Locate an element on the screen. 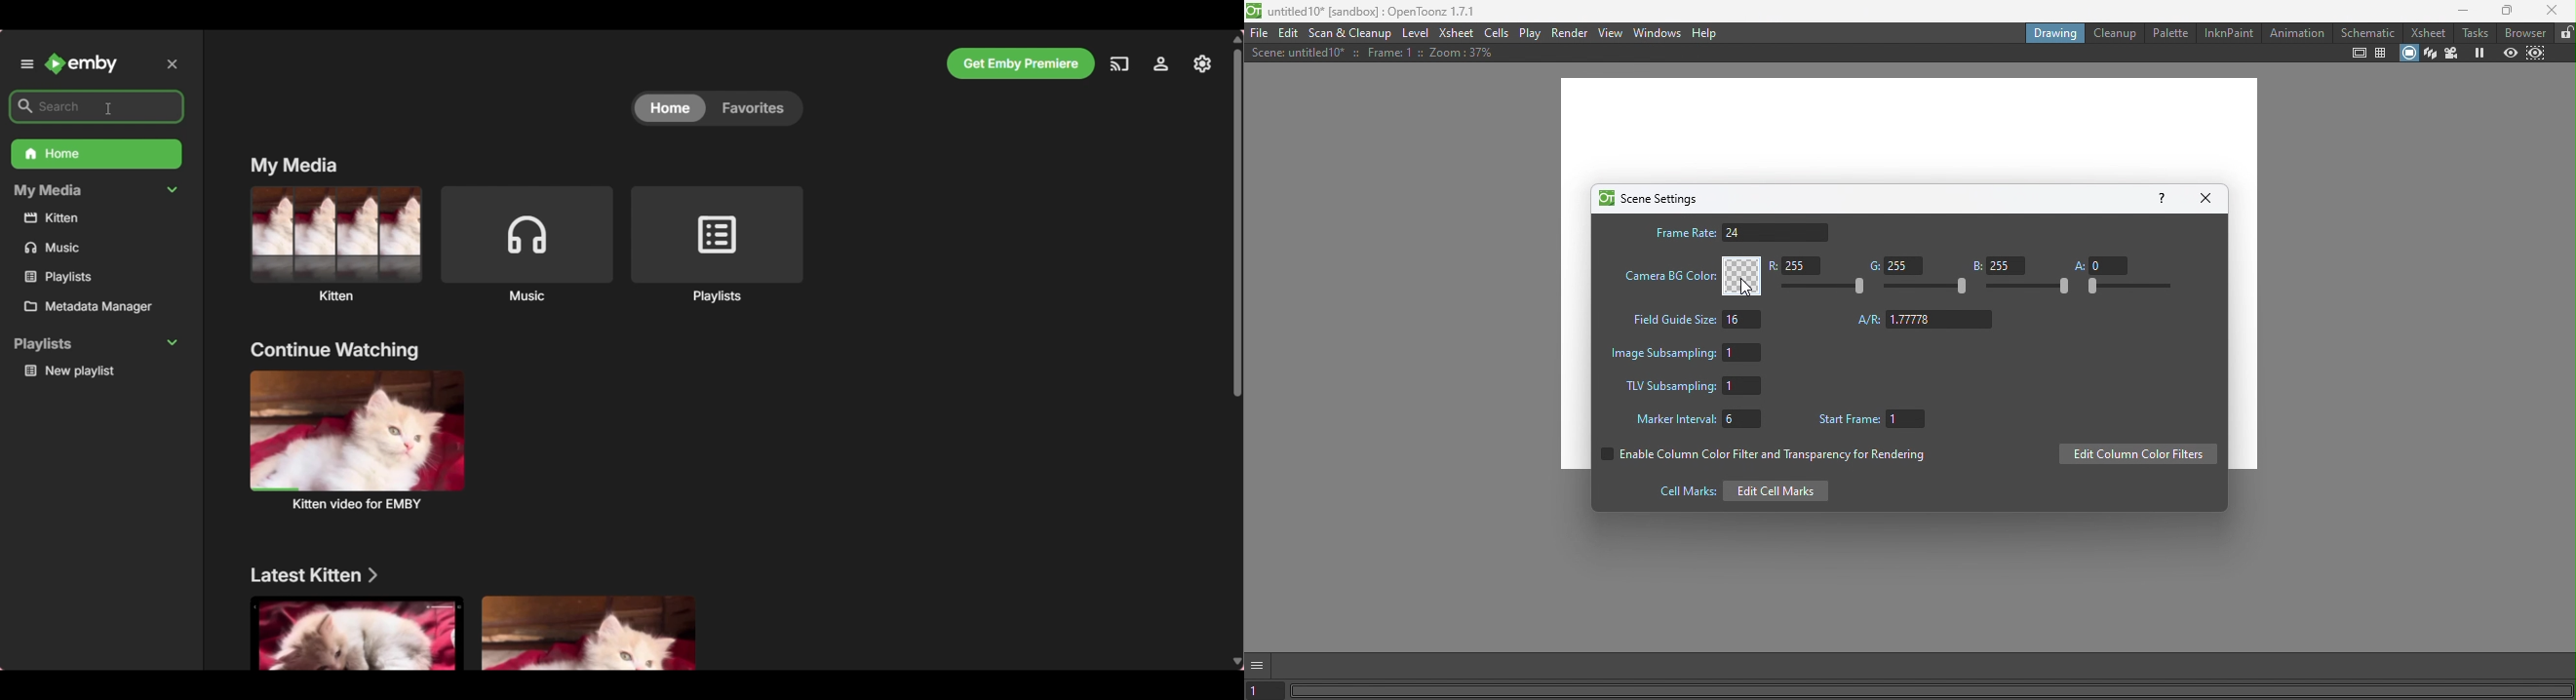 This screenshot has width=2576, height=700. cursor is located at coordinates (1740, 292).